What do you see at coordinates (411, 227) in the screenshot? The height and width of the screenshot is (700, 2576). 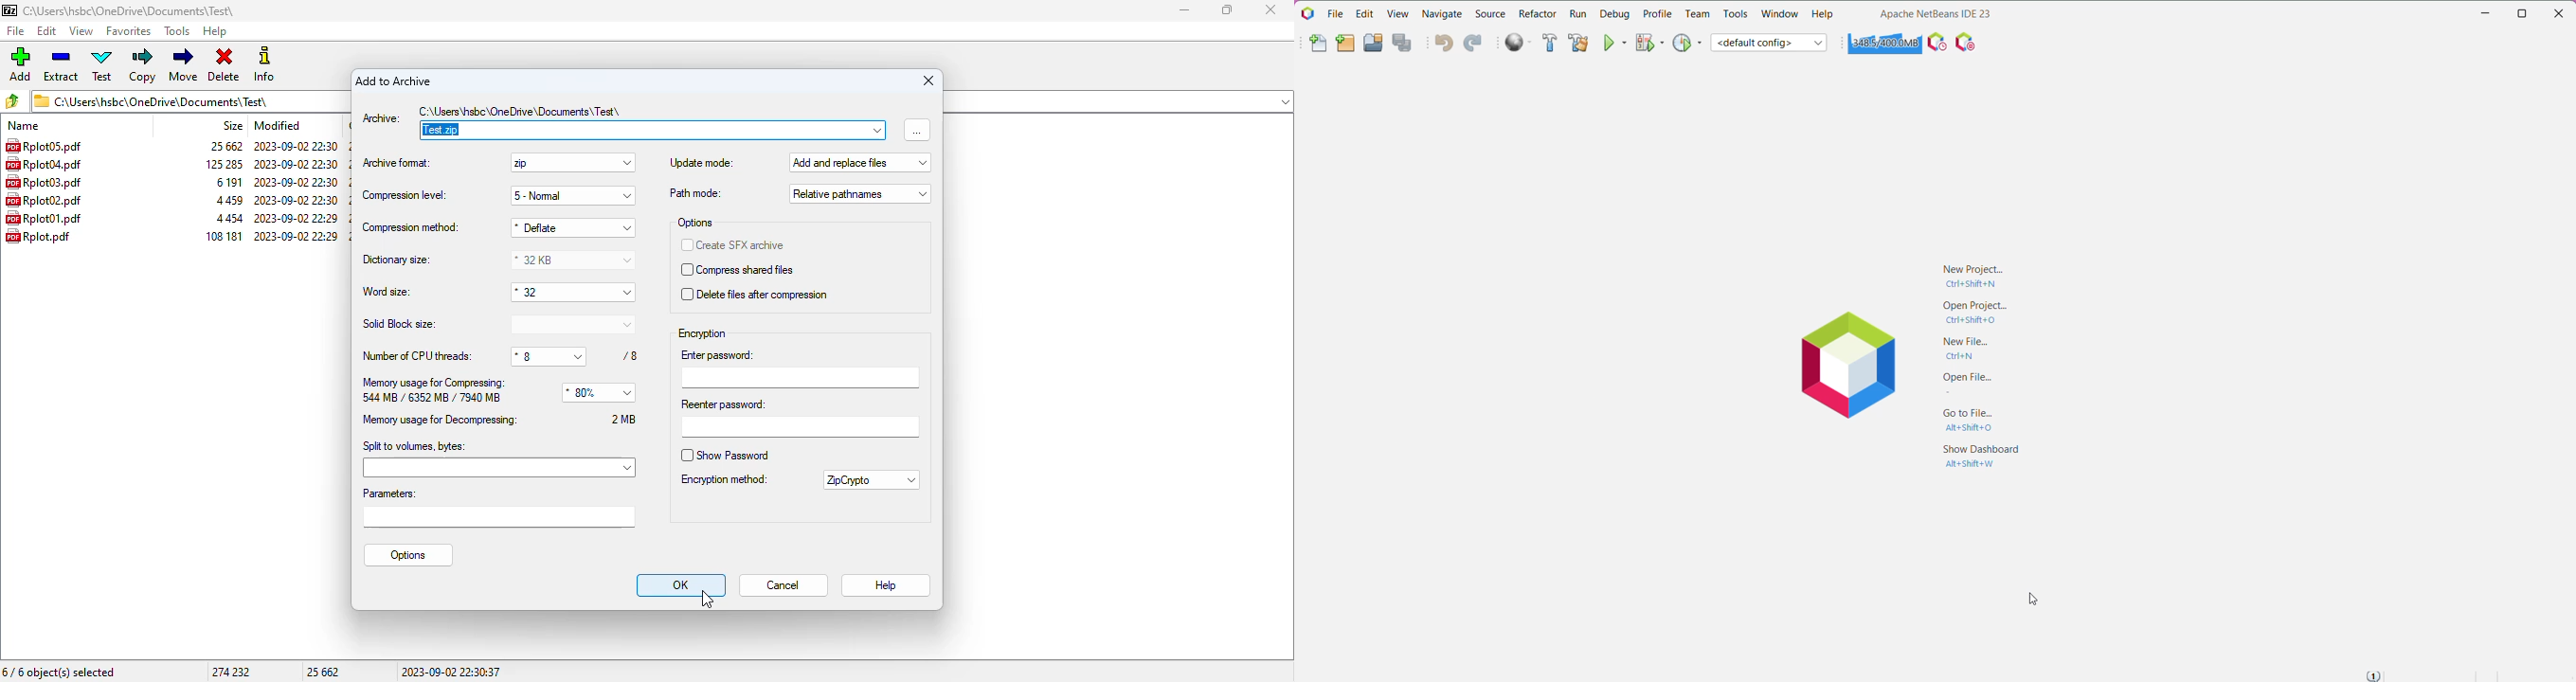 I see `compression method:` at bounding box center [411, 227].